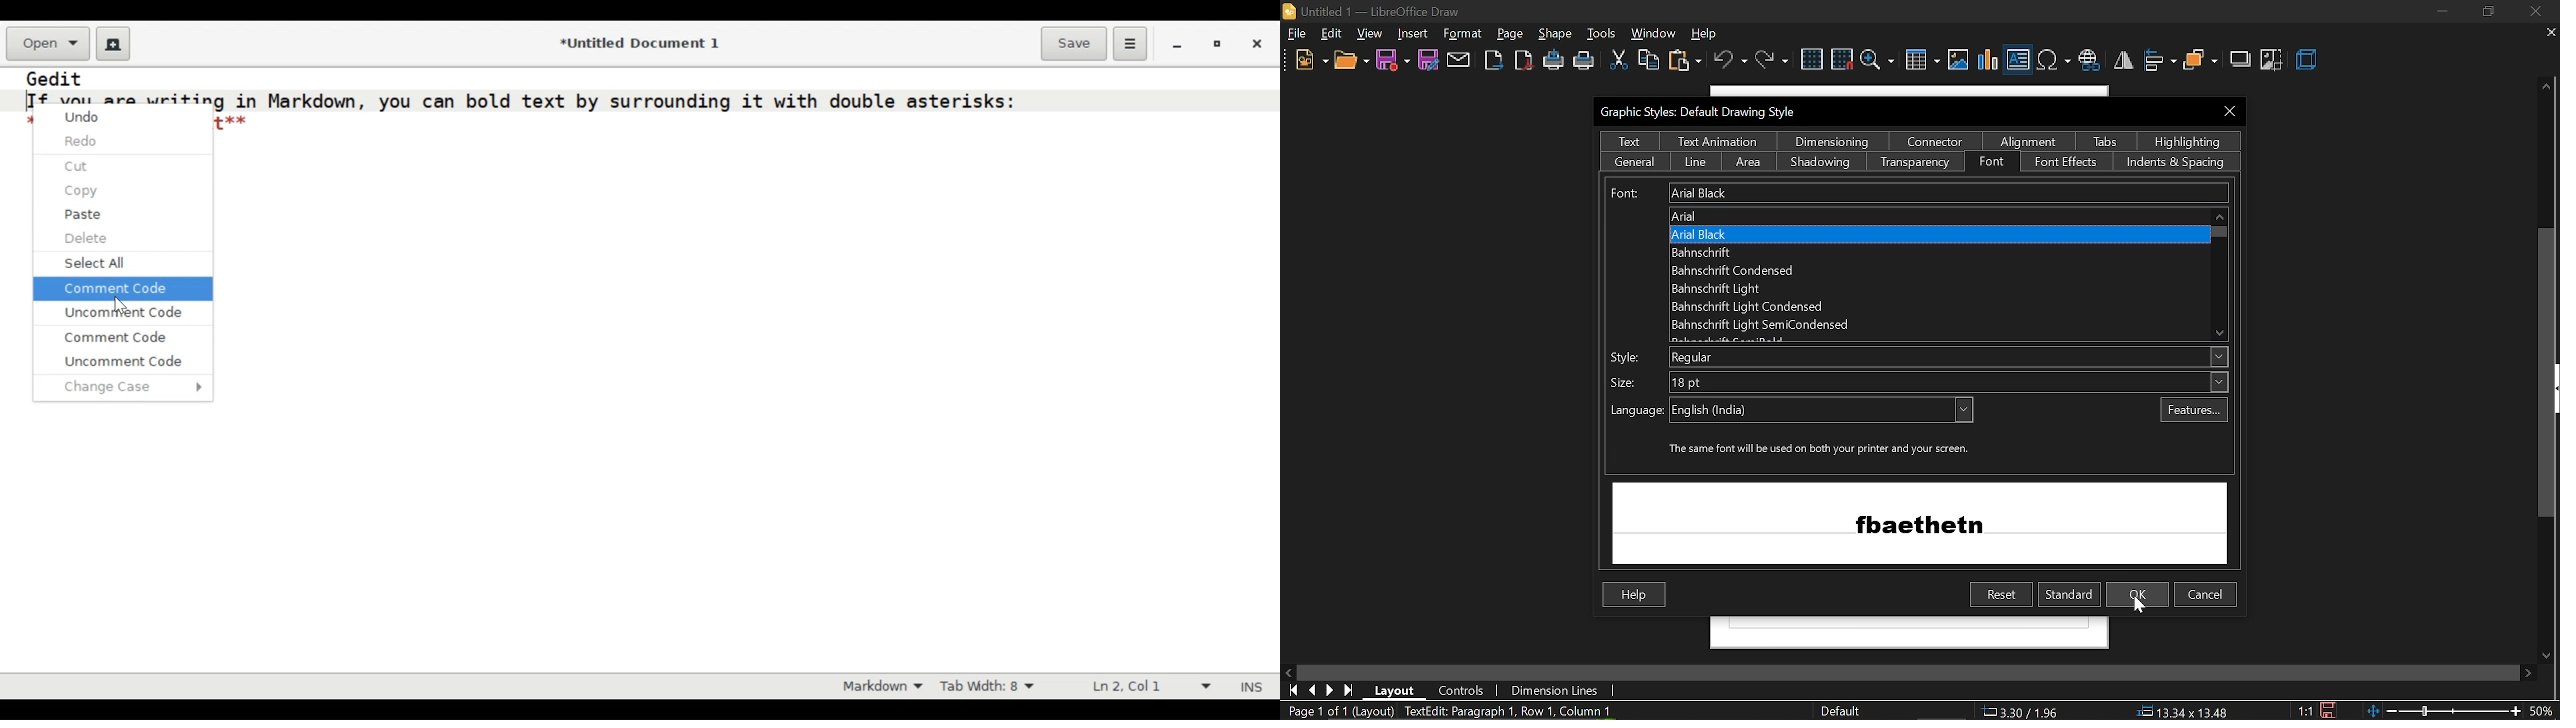 This screenshot has height=728, width=2576. I want to click on print directly, so click(1554, 59).